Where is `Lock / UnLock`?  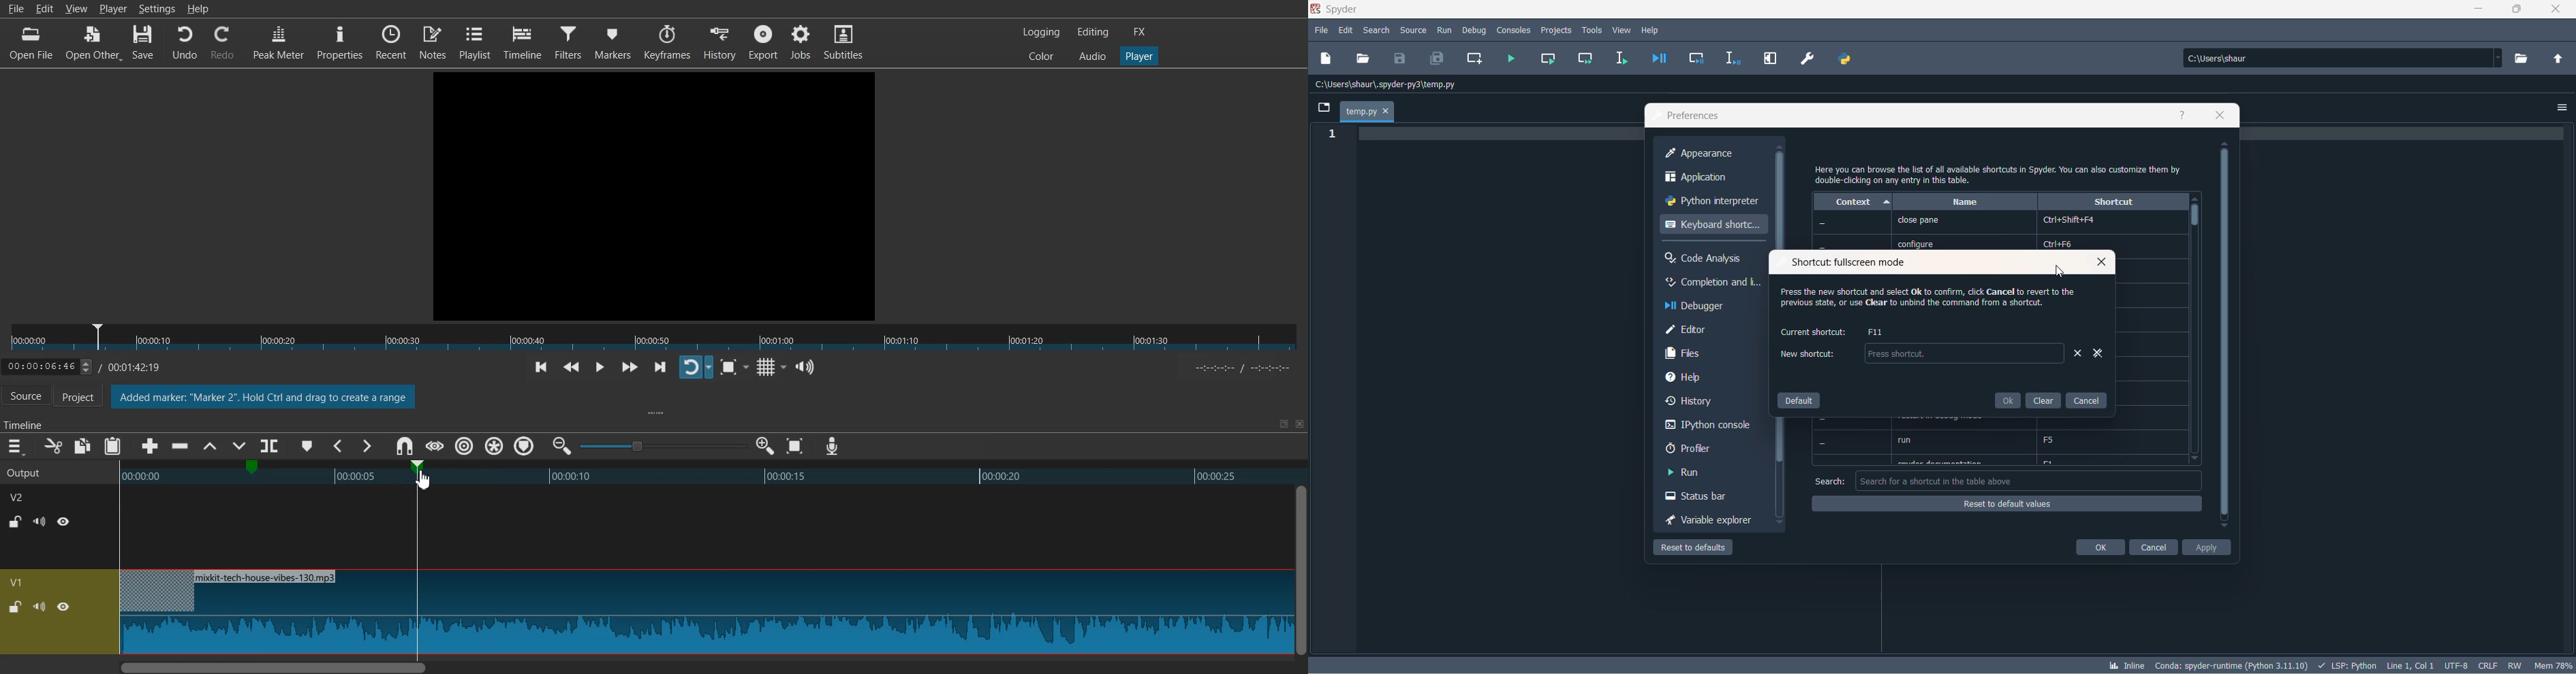
Lock / UnLock is located at coordinates (15, 607).